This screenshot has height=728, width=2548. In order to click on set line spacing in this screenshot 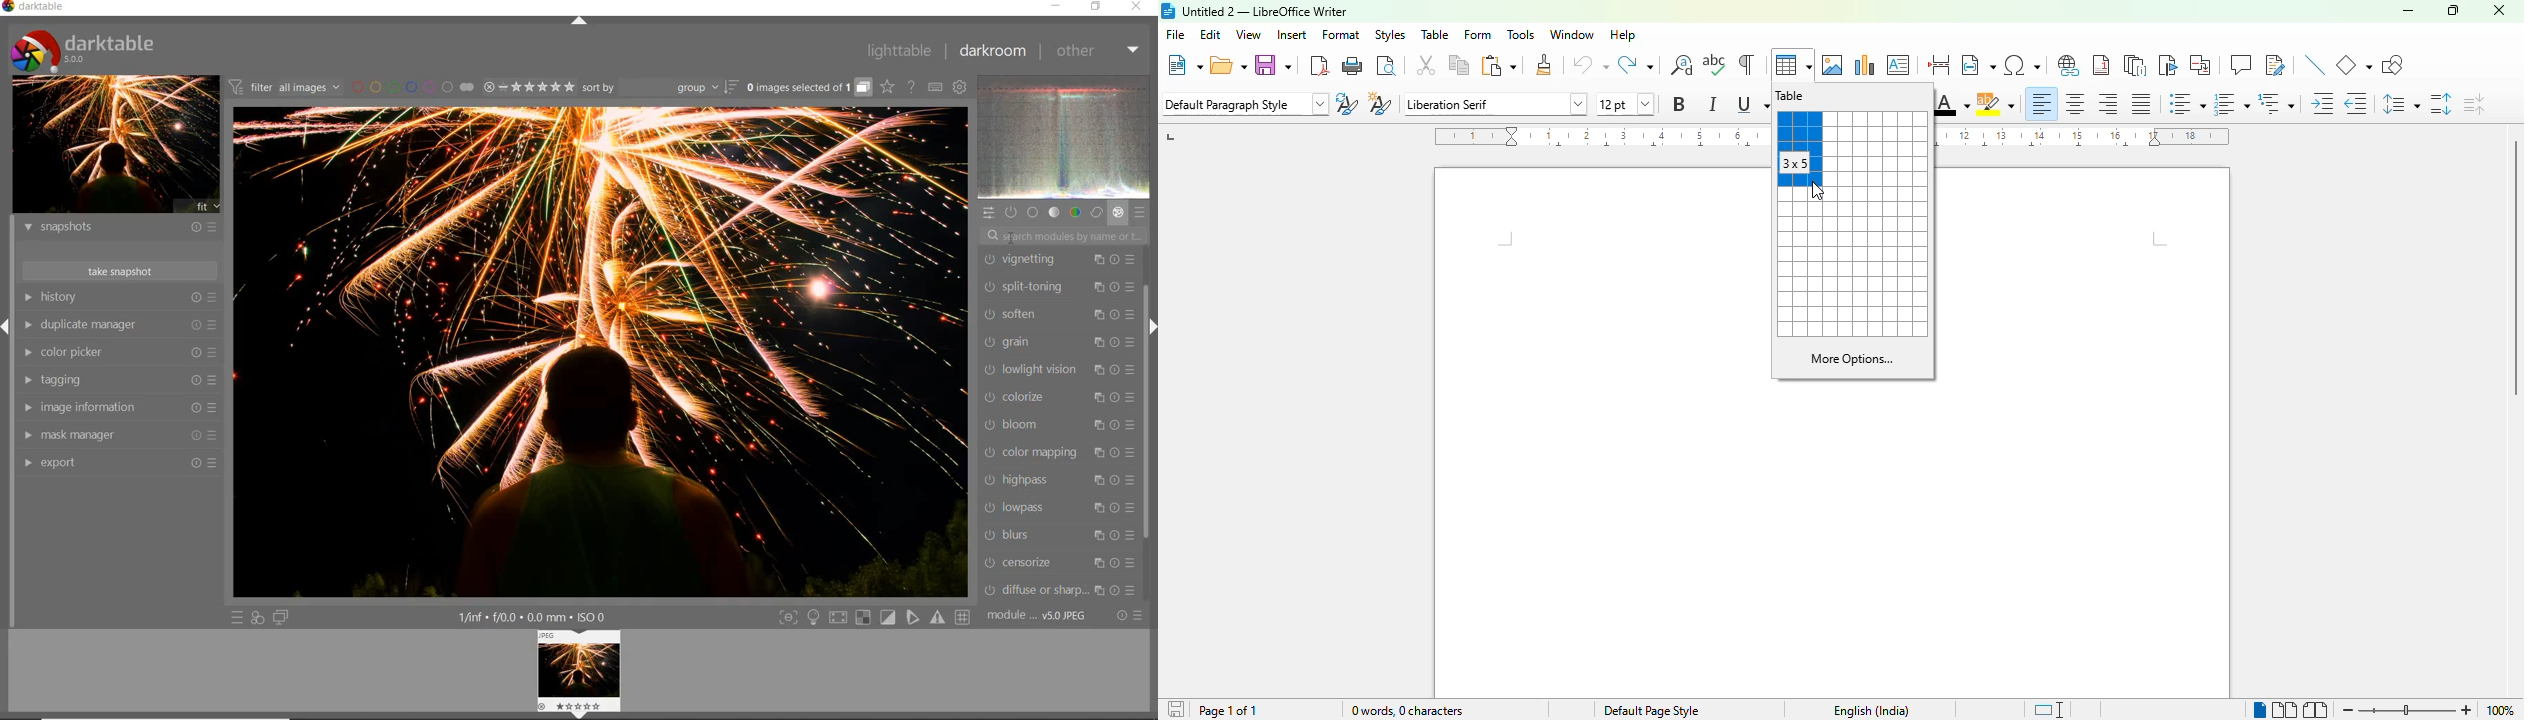, I will do `click(2402, 104)`.